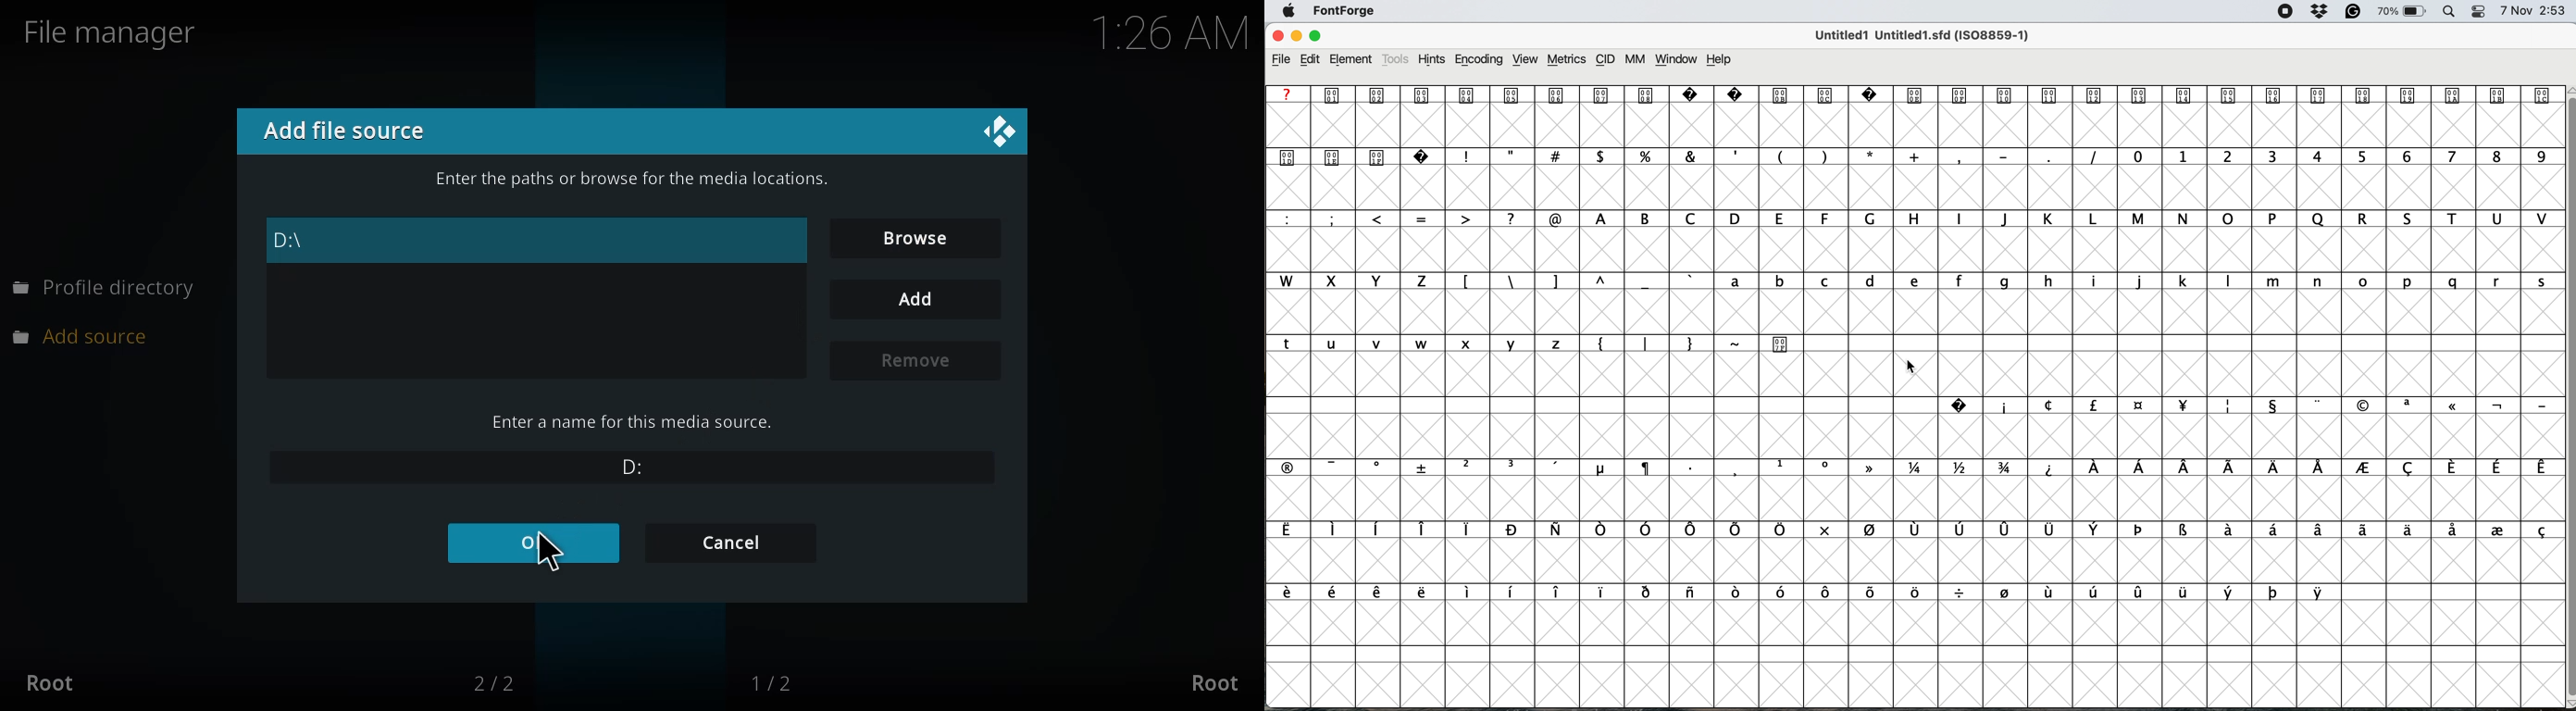 This screenshot has height=728, width=2576. Describe the element at coordinates (917, 359) in the screenshot. I see `remove` at that location.